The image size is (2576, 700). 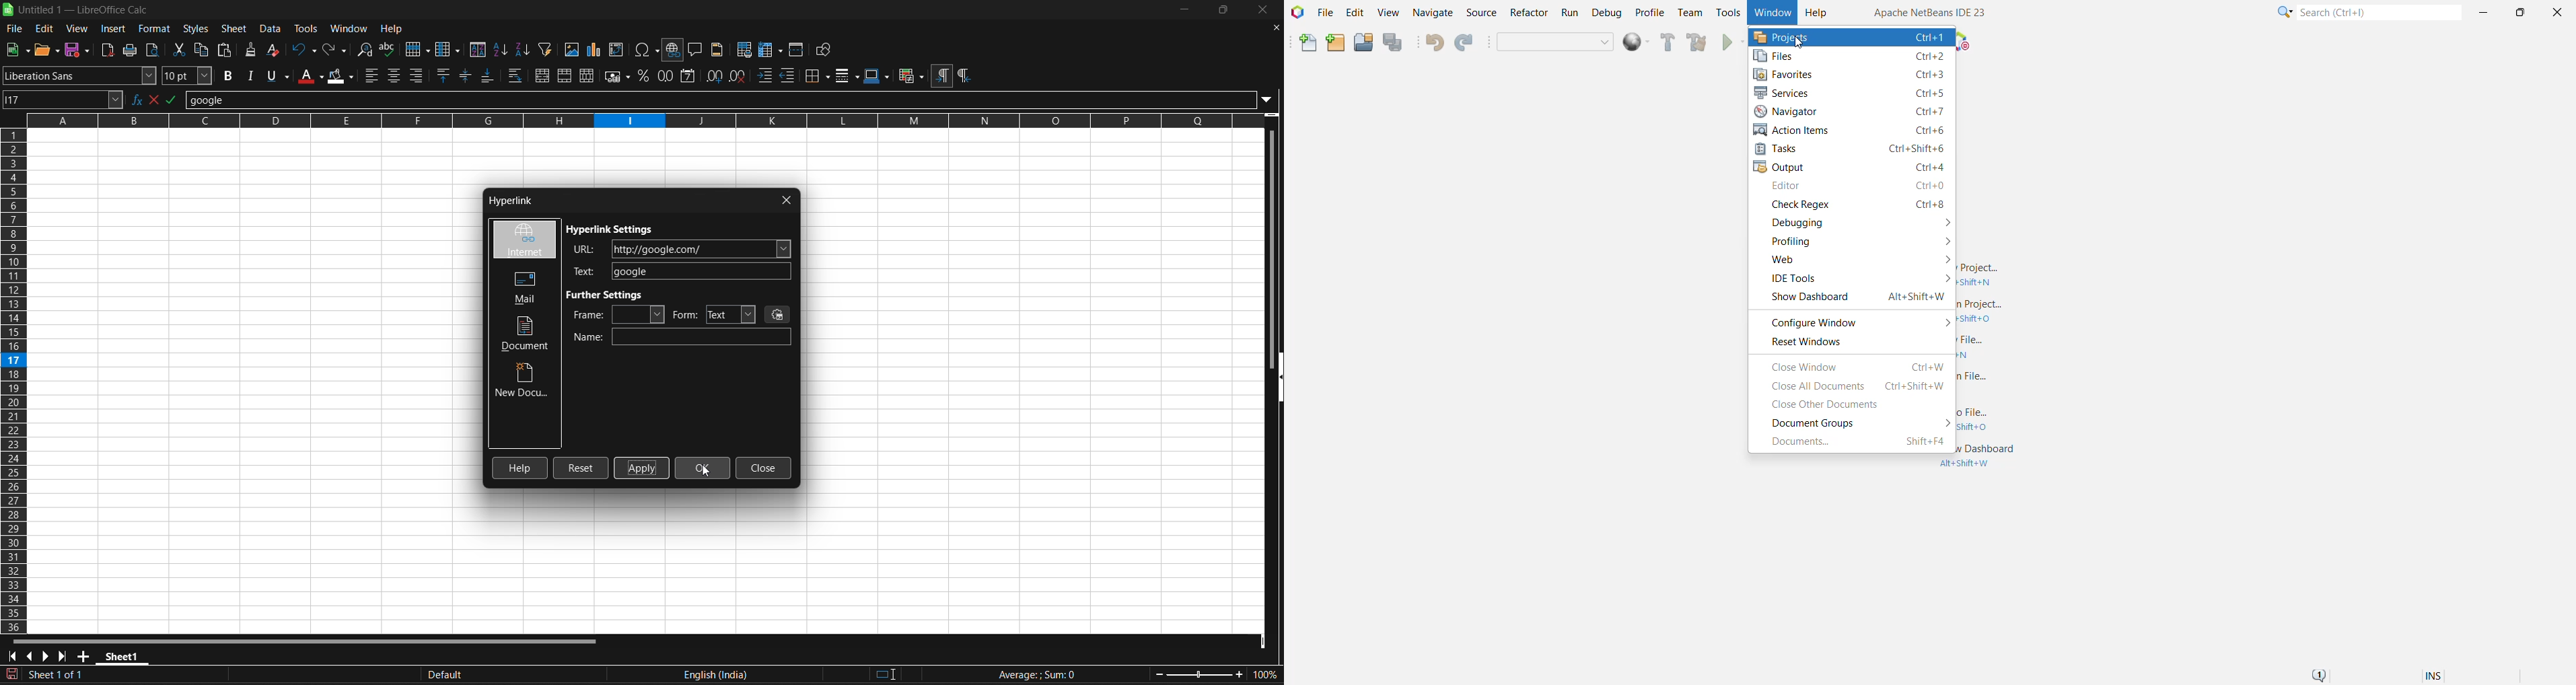 What do you see at coordinates (159, 100) in the screenshot?
I see `select function` at bounding box center [159, 100].